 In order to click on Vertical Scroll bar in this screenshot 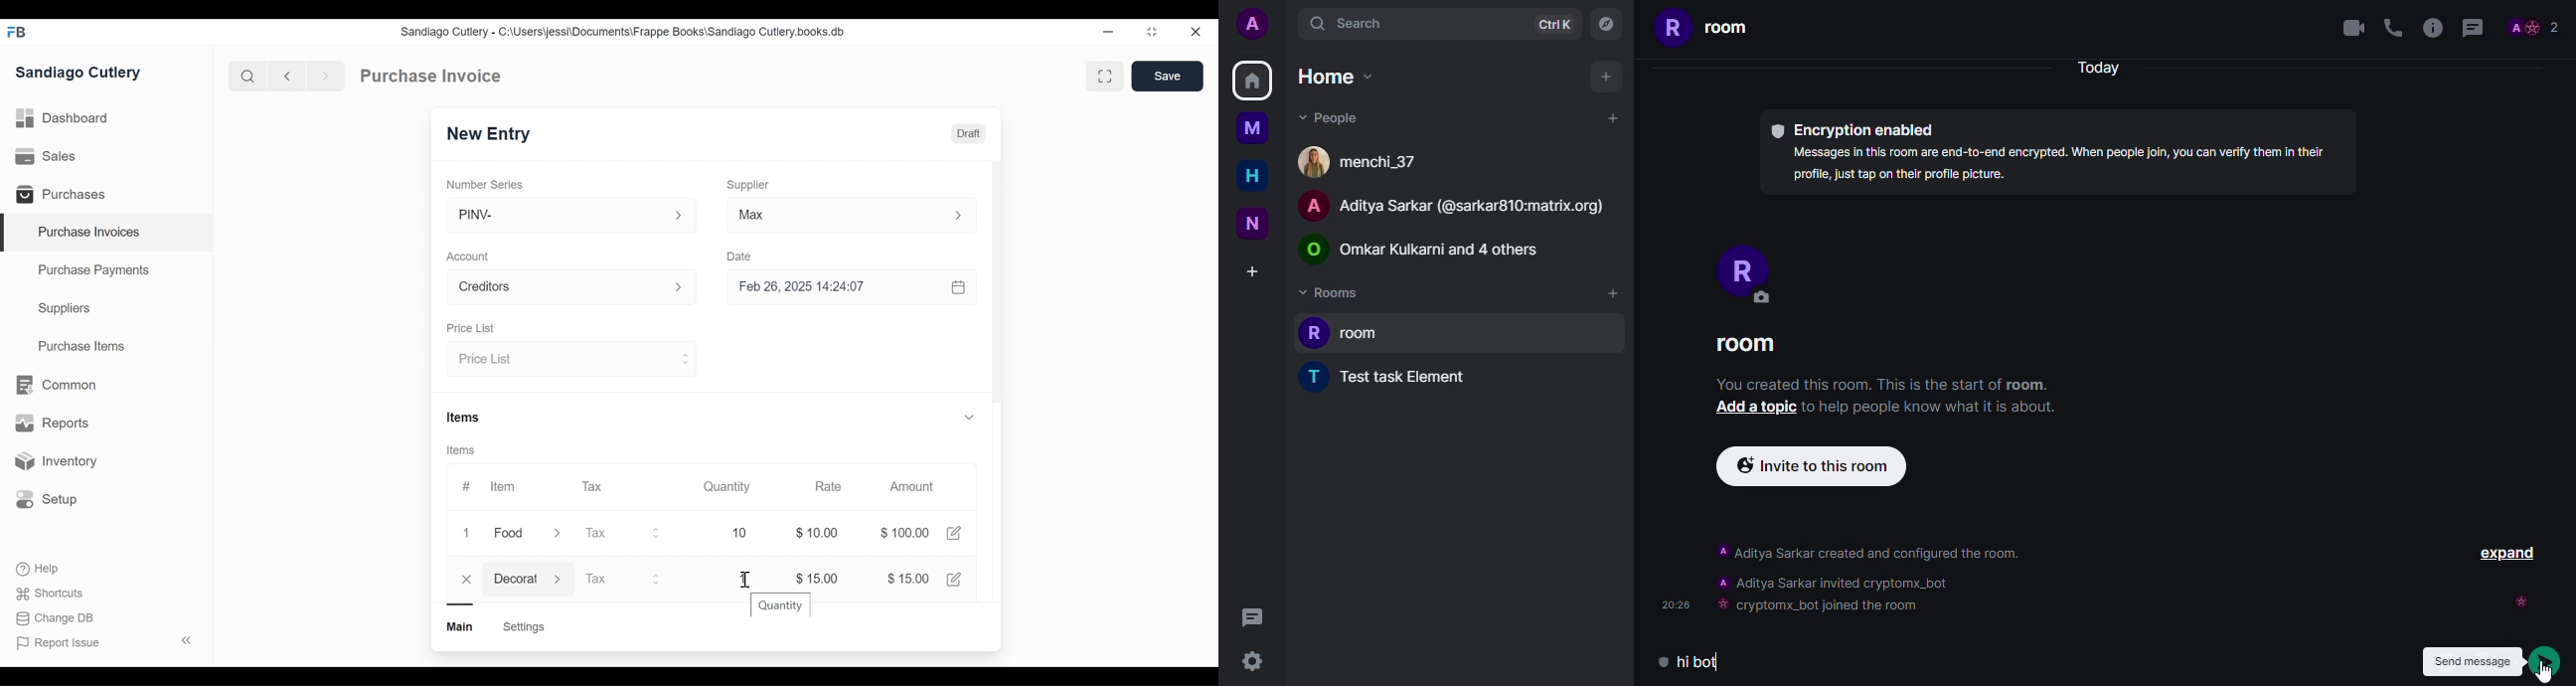, I will do `click(997, 300)`.